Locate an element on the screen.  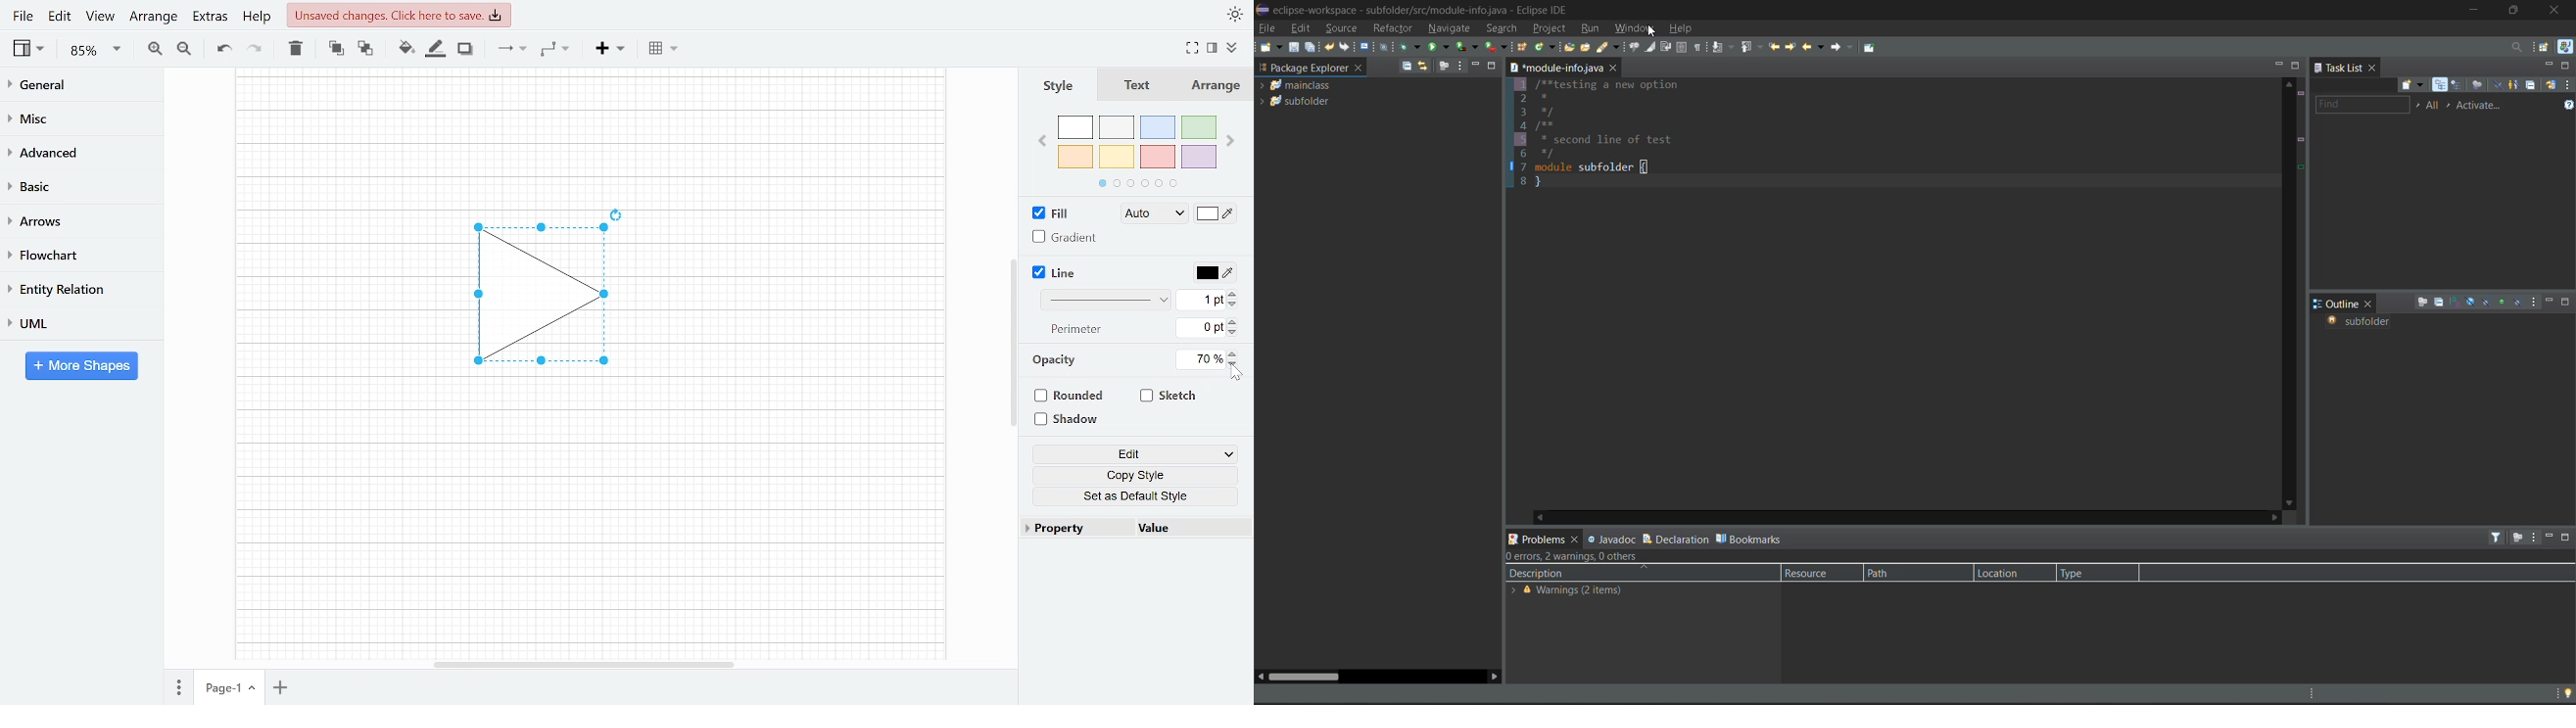
maximize is located at coordinates (2515, 10).